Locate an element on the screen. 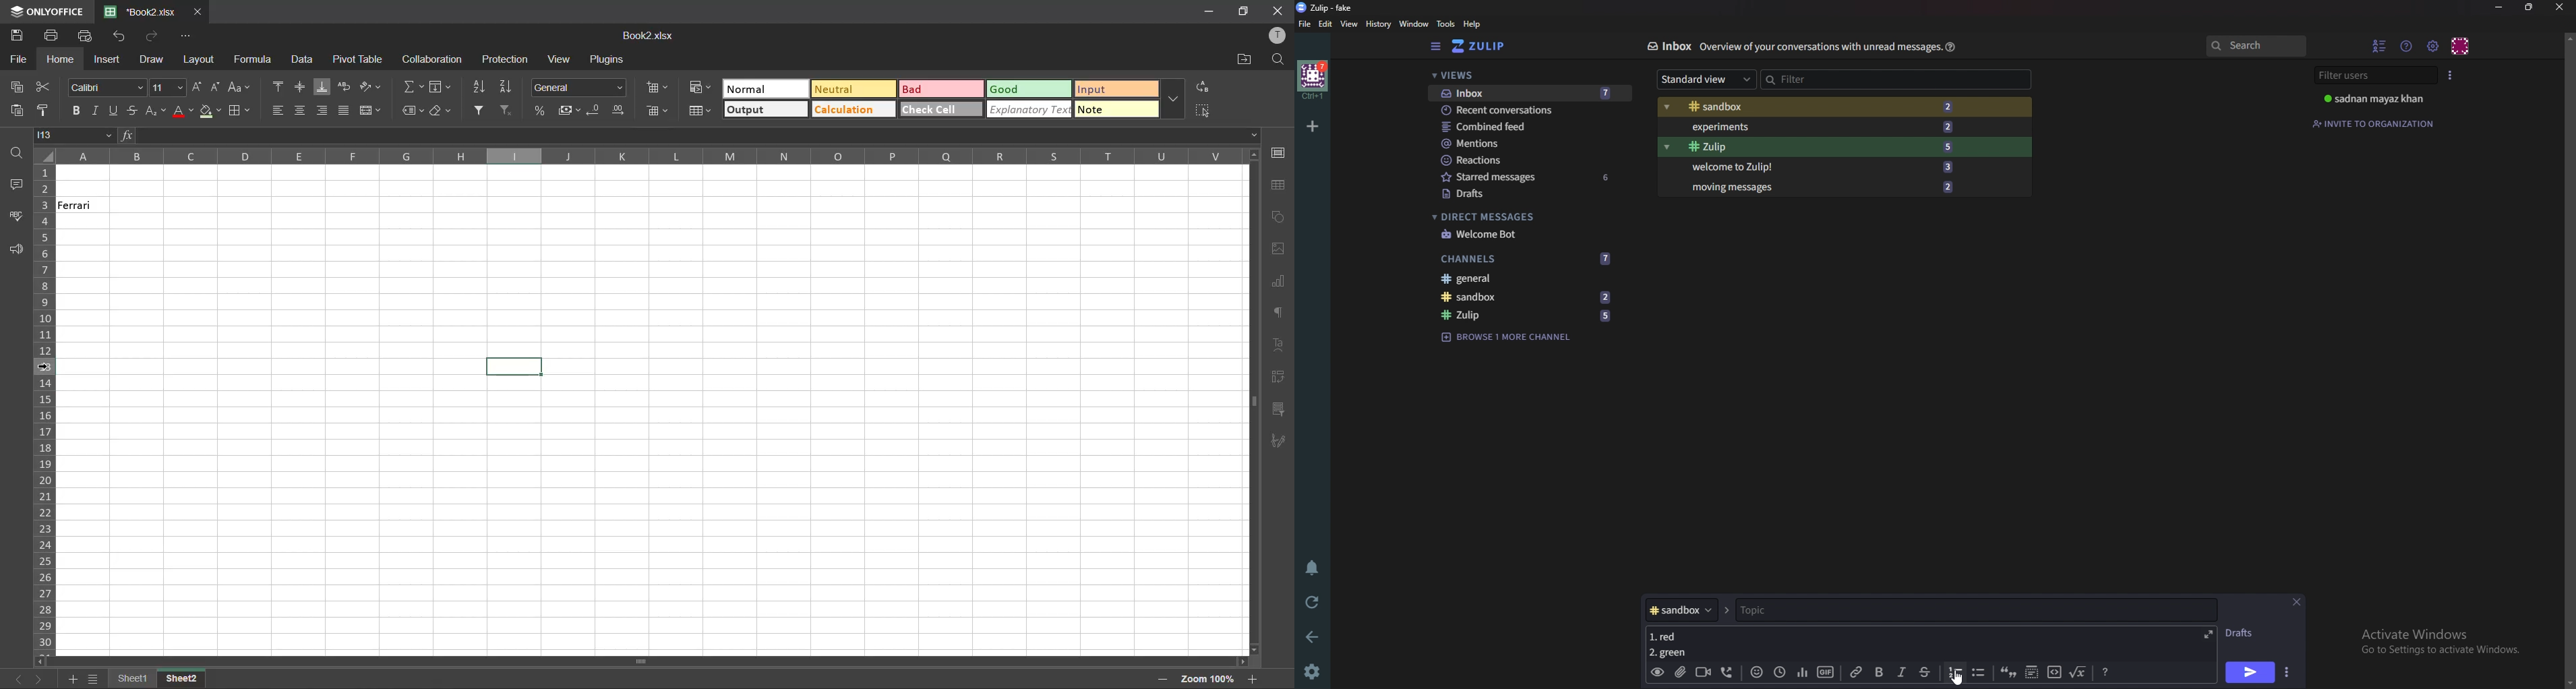 Image resolution: width=2576 pixels, height=700 pixels. zoom out is located at coordinates (1158, 678).